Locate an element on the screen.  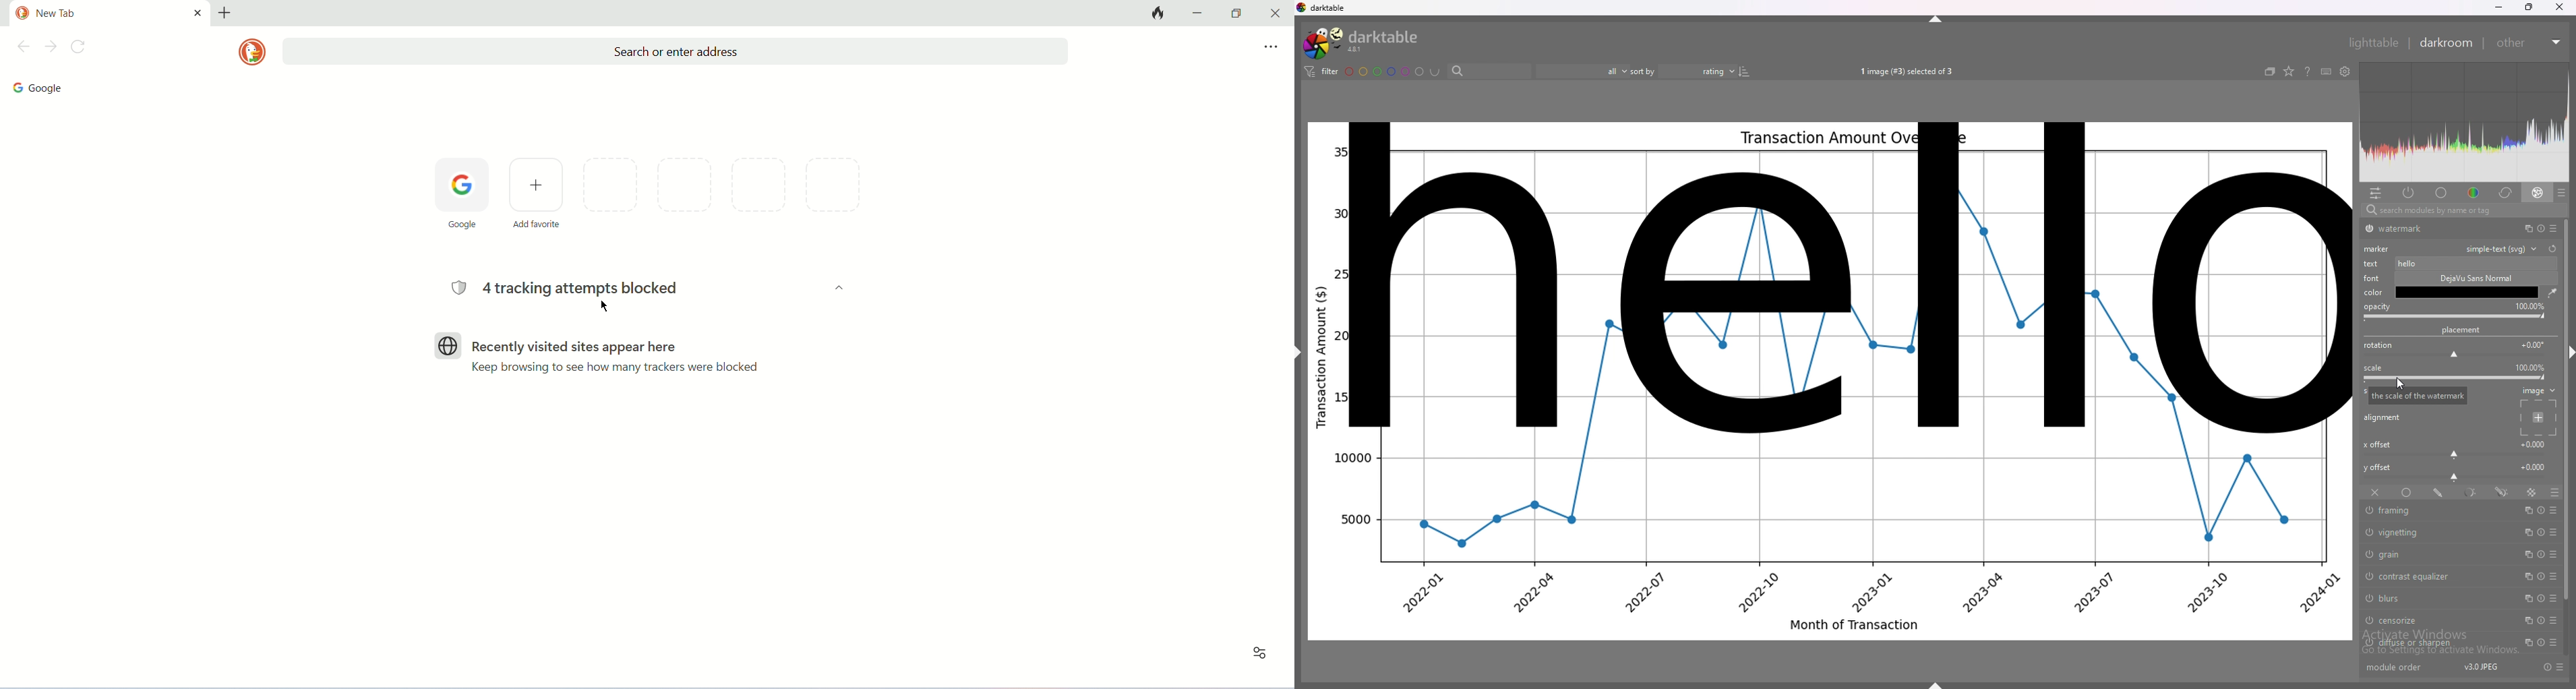
color labels is located at coordinates (1385, 71).